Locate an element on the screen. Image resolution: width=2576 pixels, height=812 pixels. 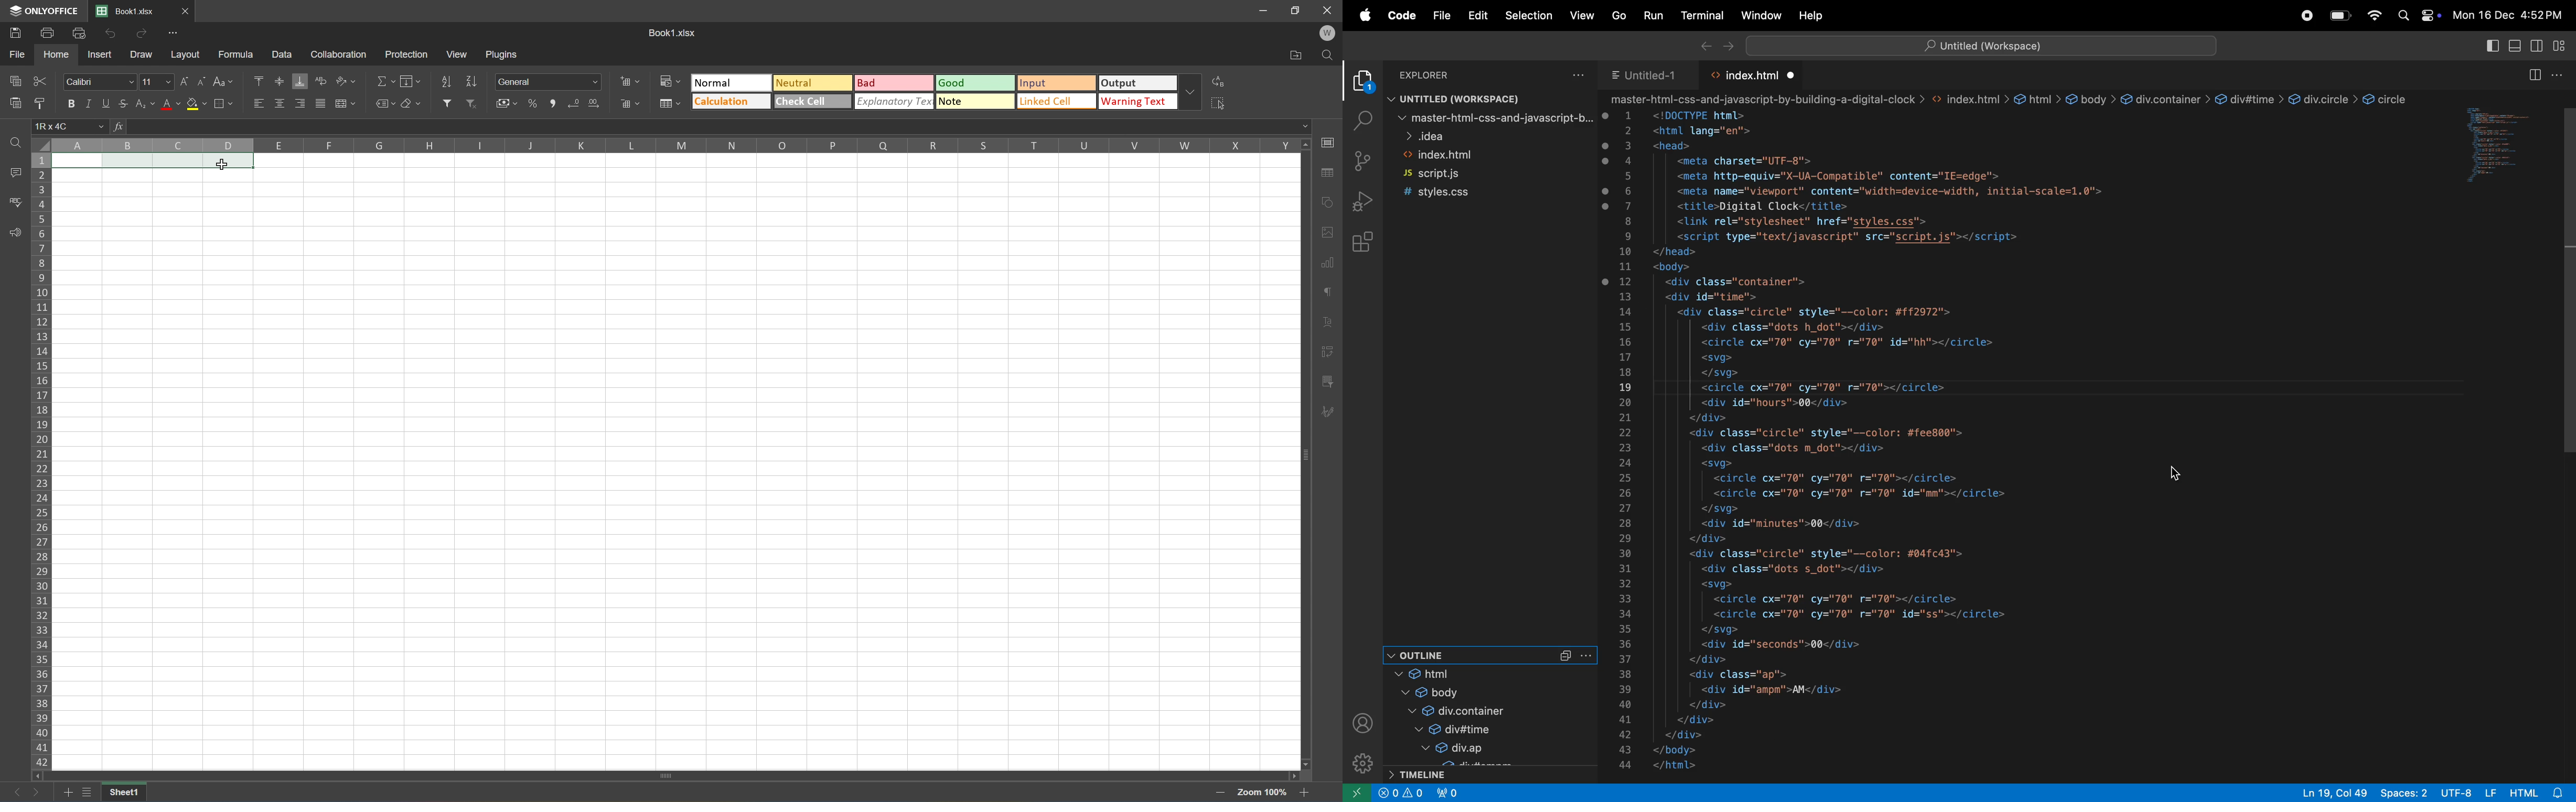
Zoom 100% is located at coordinates (1260, 793).